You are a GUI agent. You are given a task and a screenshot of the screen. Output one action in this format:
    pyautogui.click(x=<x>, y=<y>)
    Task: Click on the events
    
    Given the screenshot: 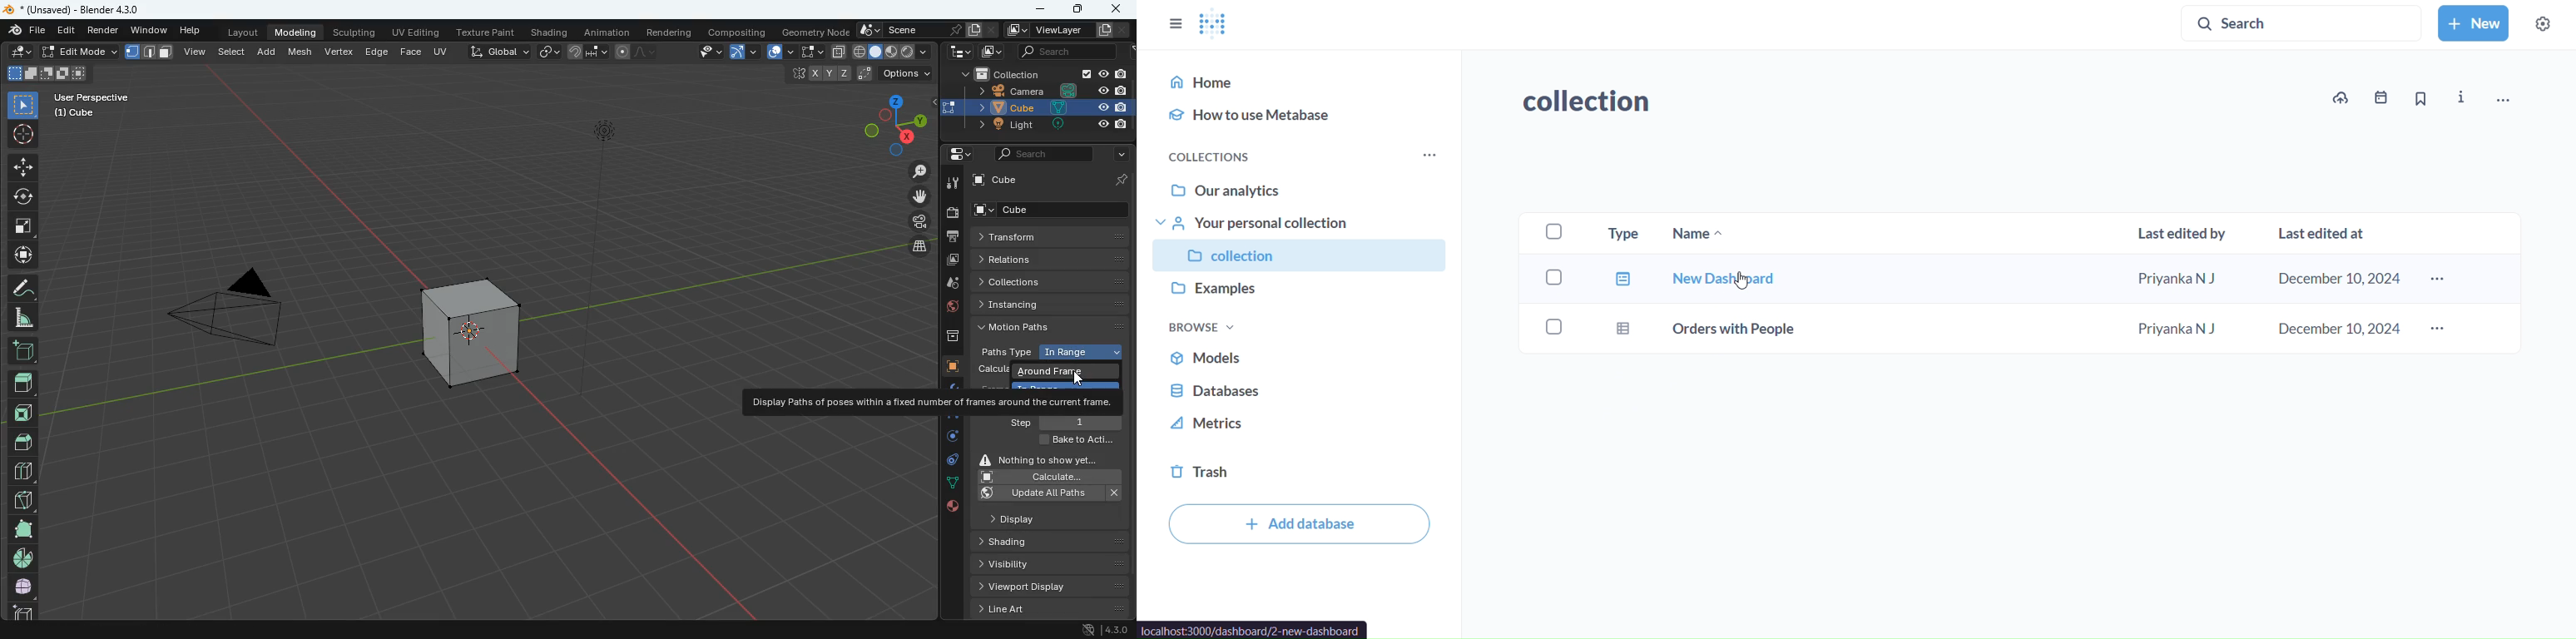 What is the action you would take?
    pyautogui.click(x=2381, y=98)
    